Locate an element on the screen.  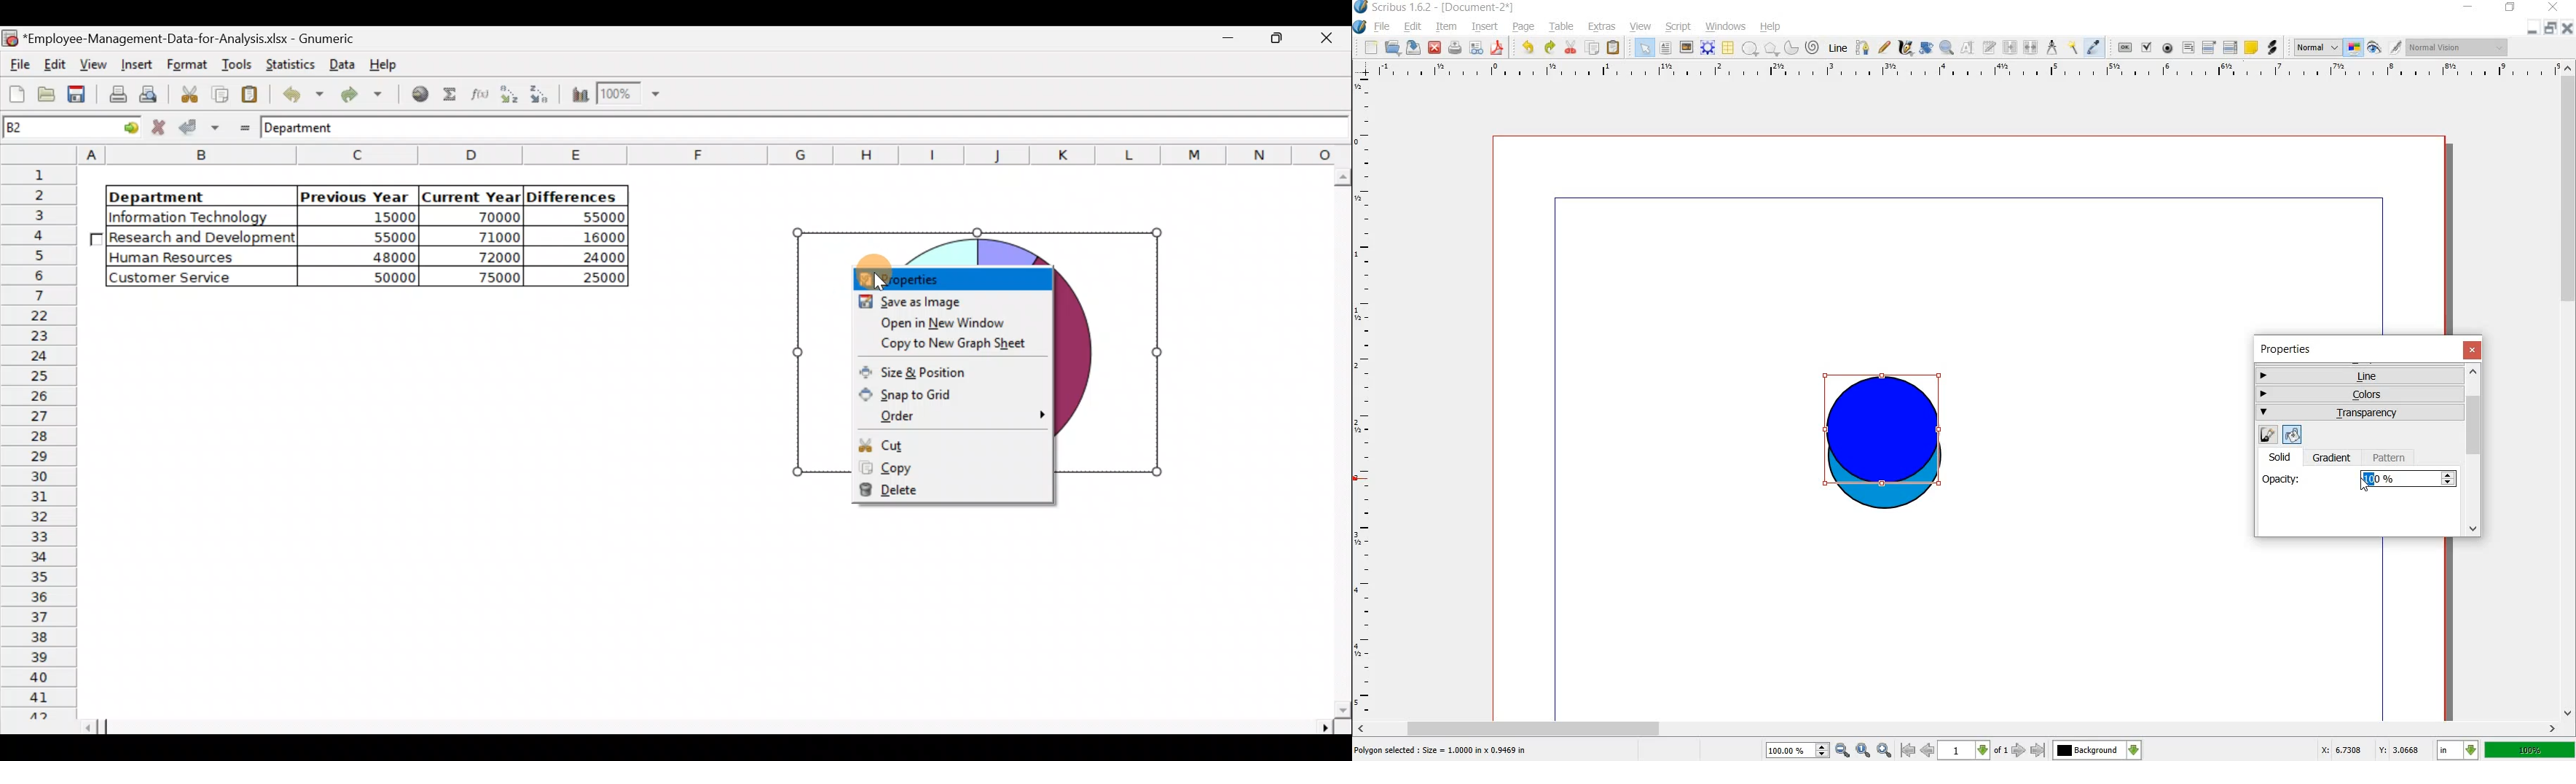
close is located at coordinates (1435, 48).